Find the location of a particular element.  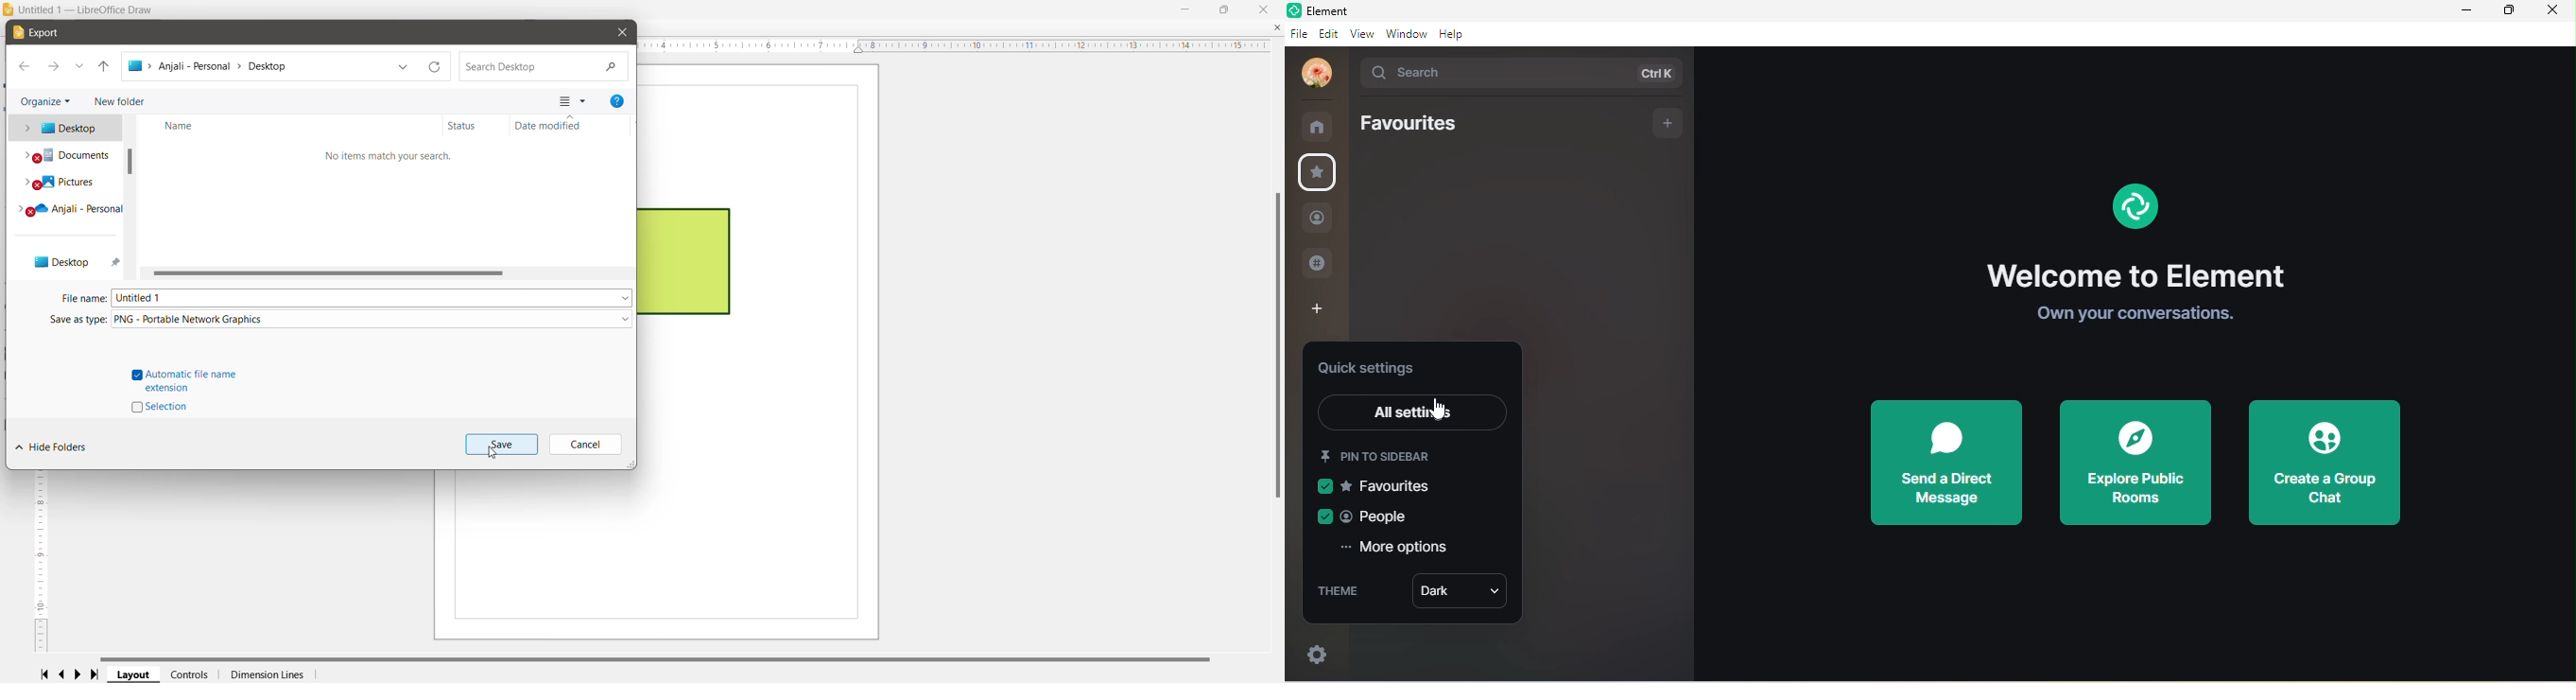

Hide Folders is located at coordinates (51, 447).